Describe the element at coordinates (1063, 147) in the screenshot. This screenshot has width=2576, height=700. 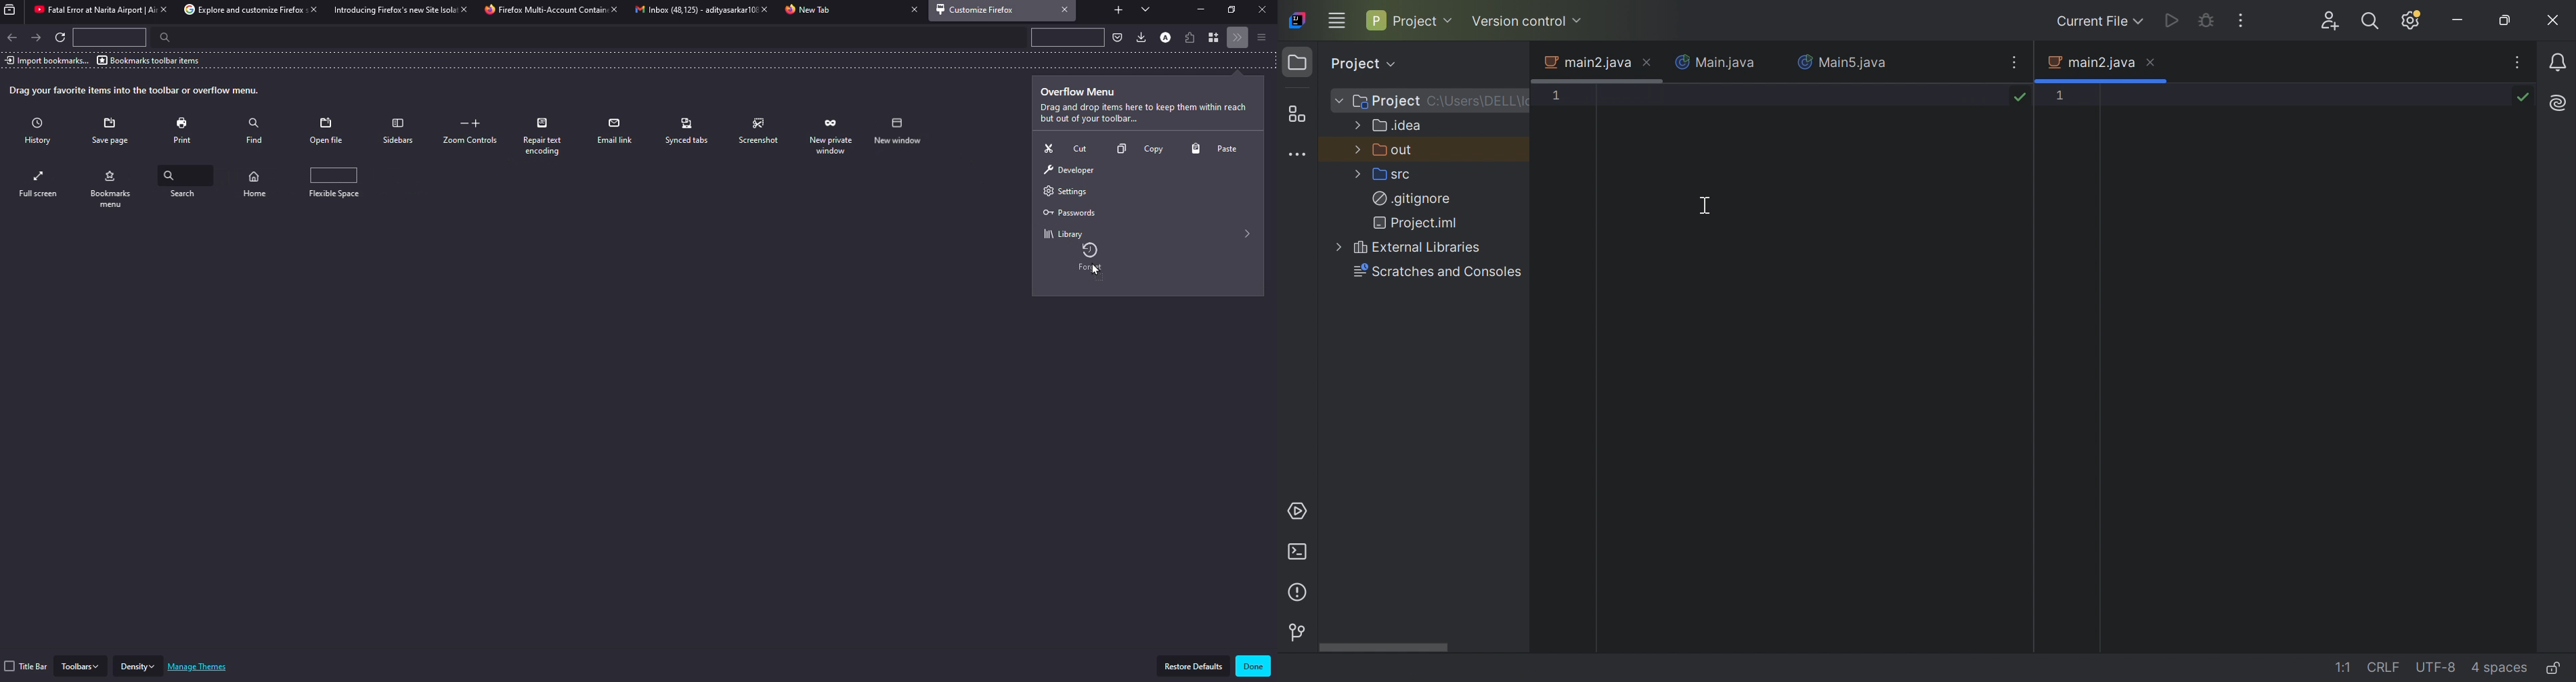
I see `cut` at that location.